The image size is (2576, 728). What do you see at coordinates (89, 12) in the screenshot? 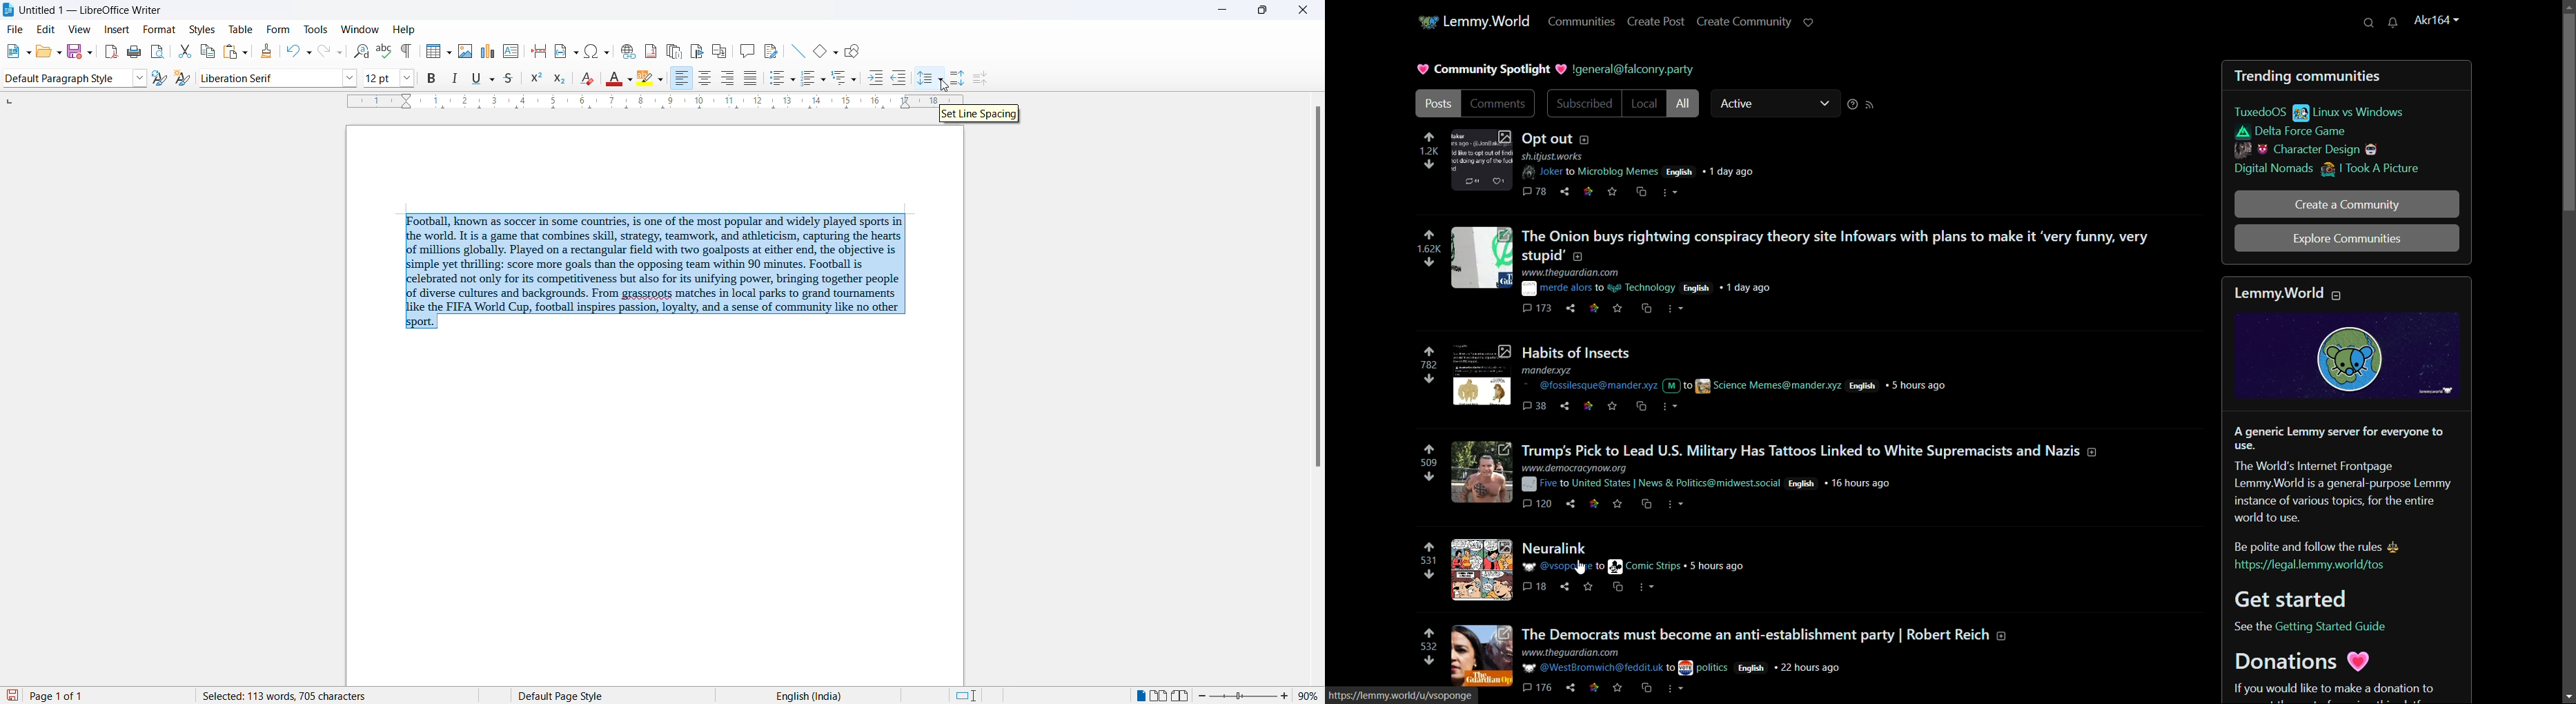
I see `file title` at bounding box center [89, 12].